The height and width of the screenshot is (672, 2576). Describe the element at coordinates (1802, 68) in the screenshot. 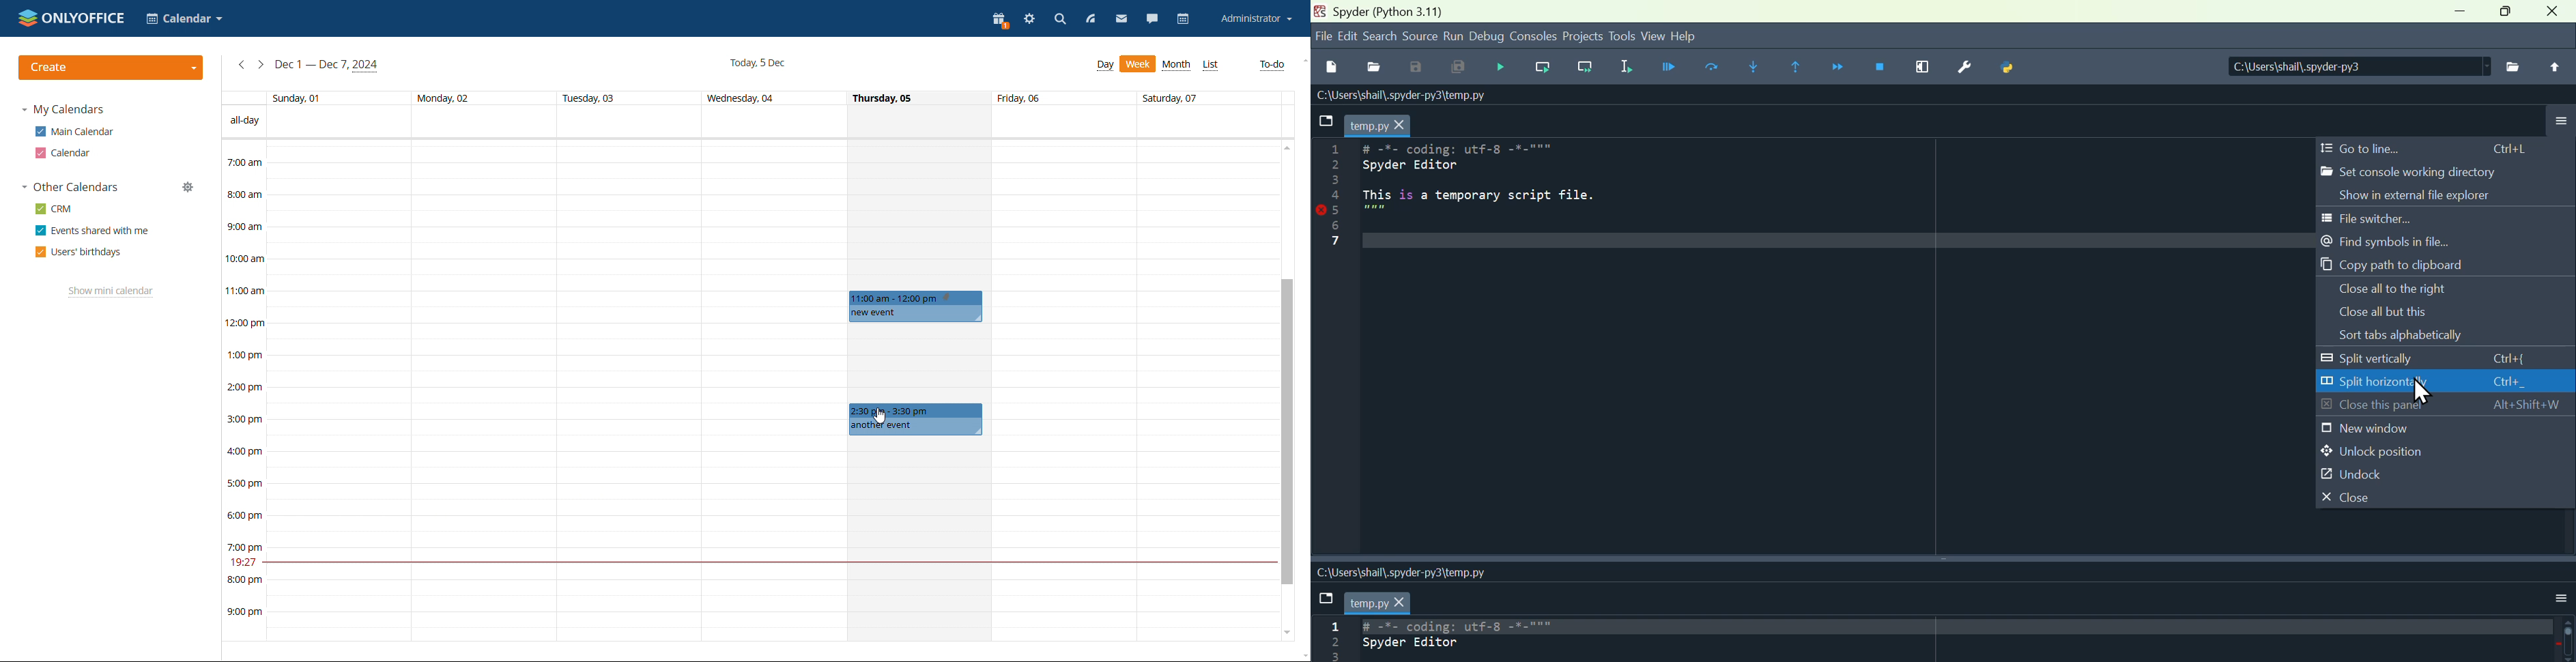

I see `execute until same function return` at that location.